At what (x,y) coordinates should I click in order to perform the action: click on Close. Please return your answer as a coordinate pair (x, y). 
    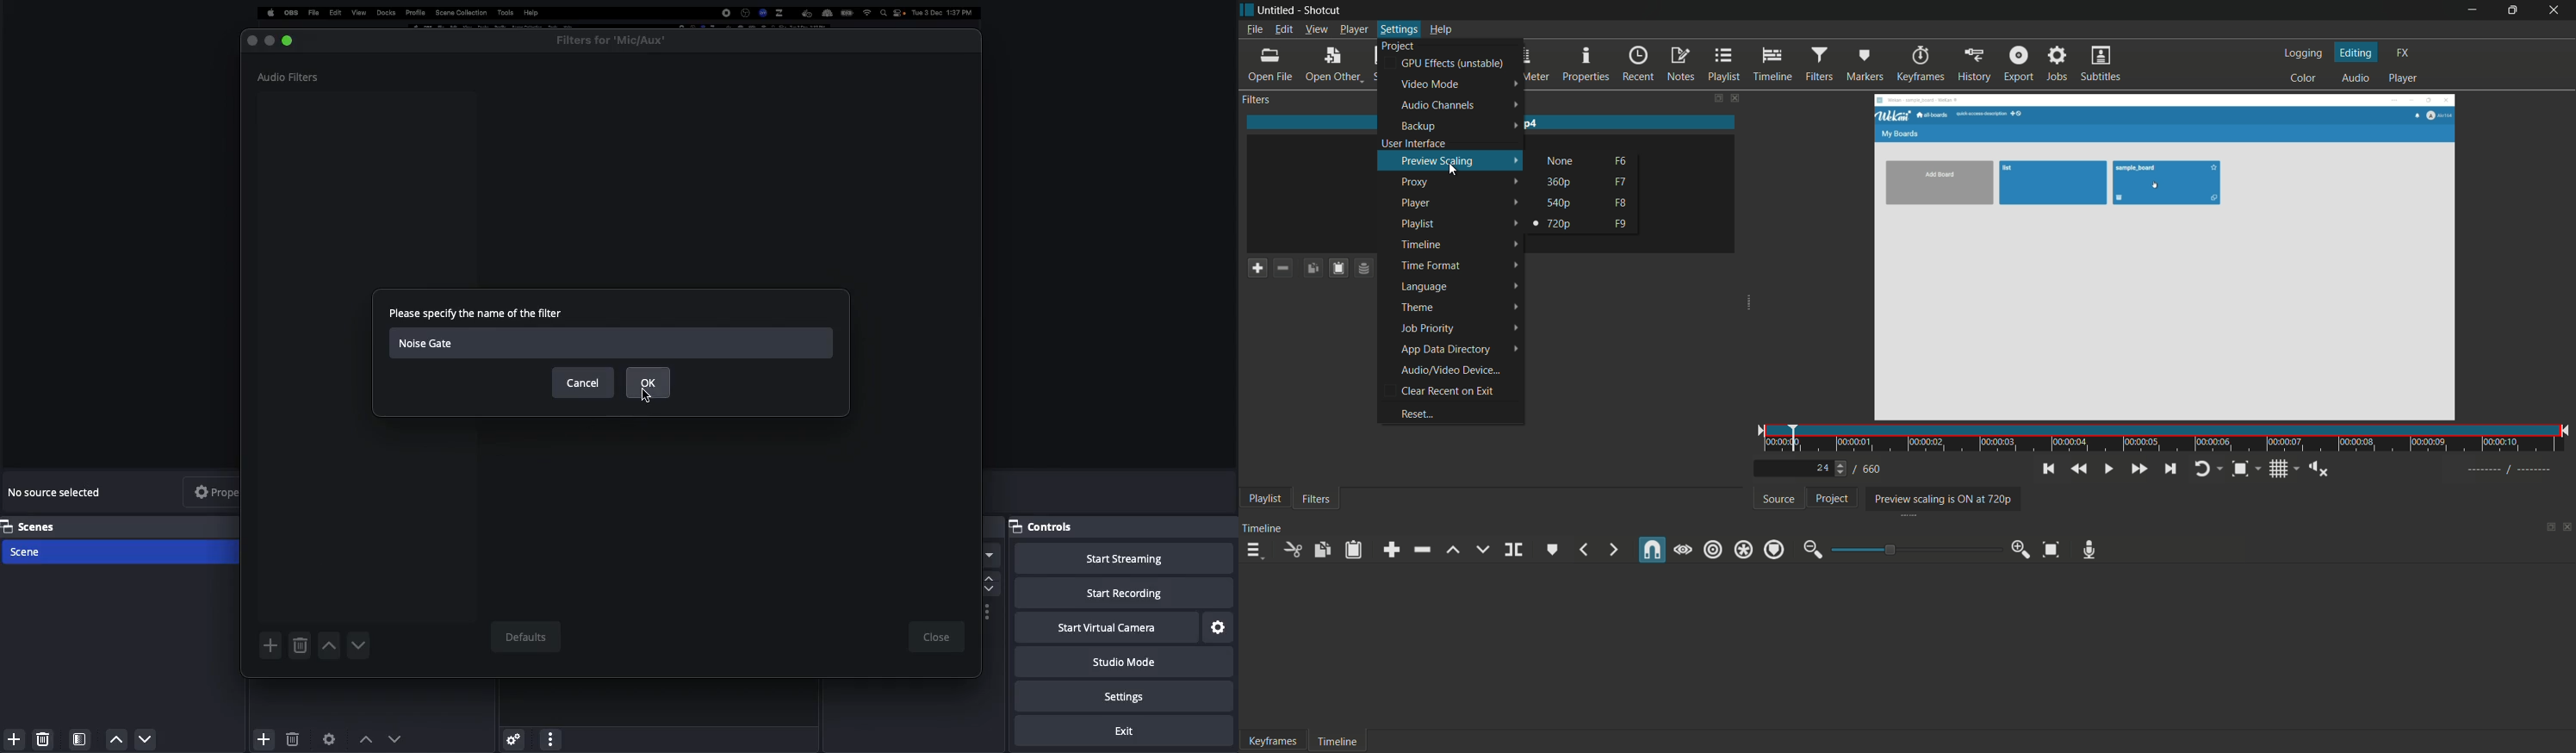
    Looking at the image, I should click on (251, 40).